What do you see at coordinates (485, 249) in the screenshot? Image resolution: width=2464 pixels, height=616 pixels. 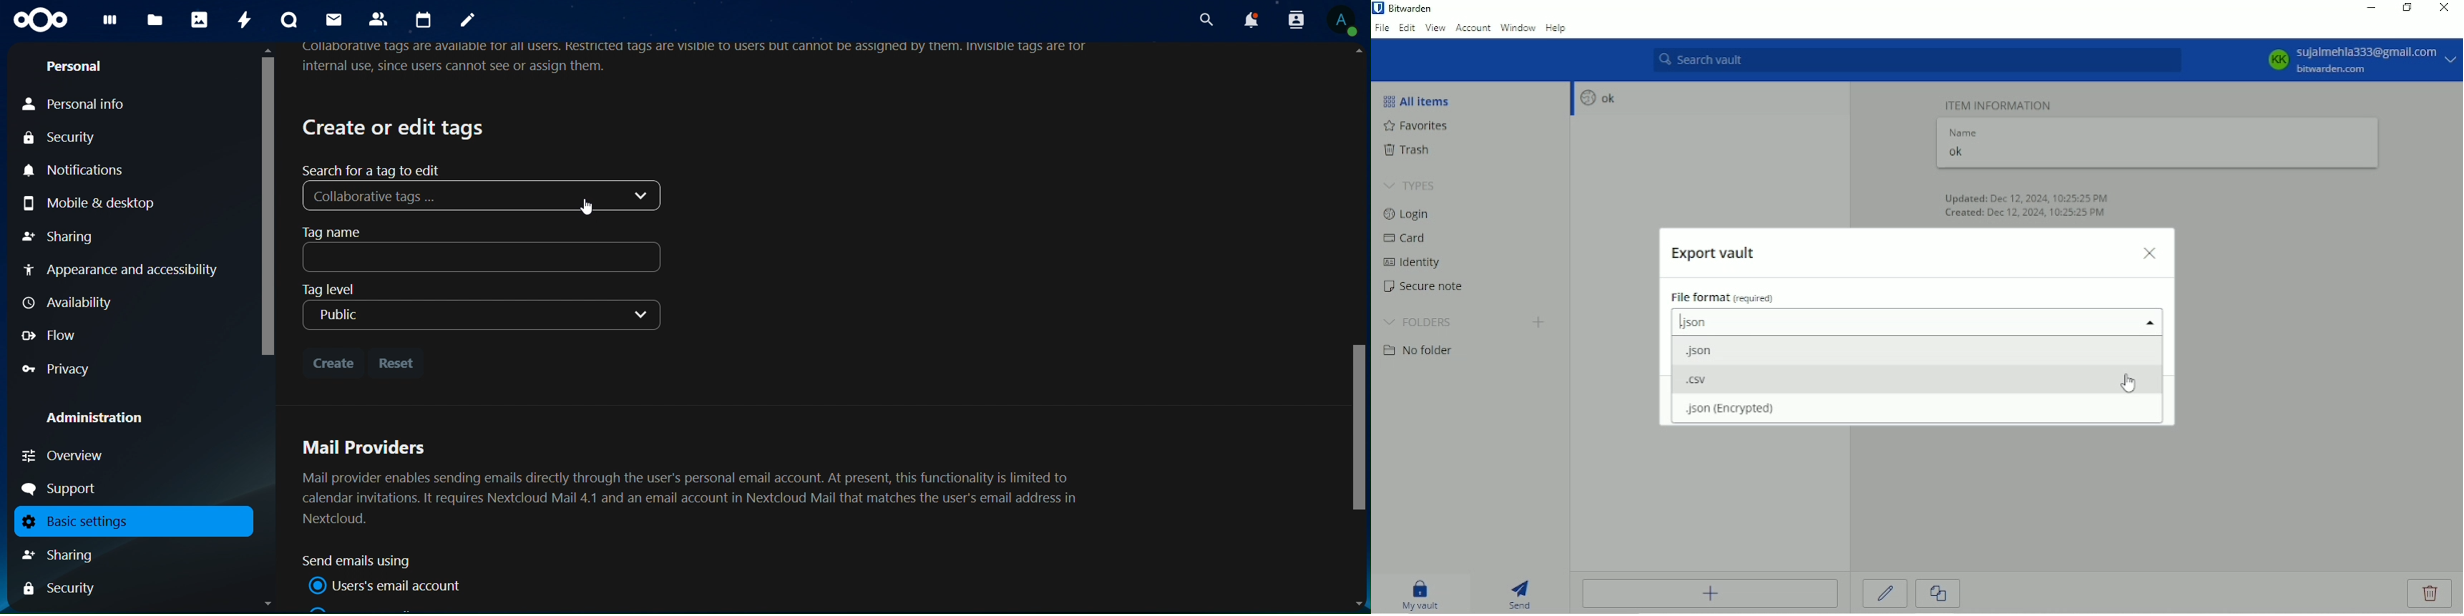 I see `tag name` at bounding box center [485, 249].